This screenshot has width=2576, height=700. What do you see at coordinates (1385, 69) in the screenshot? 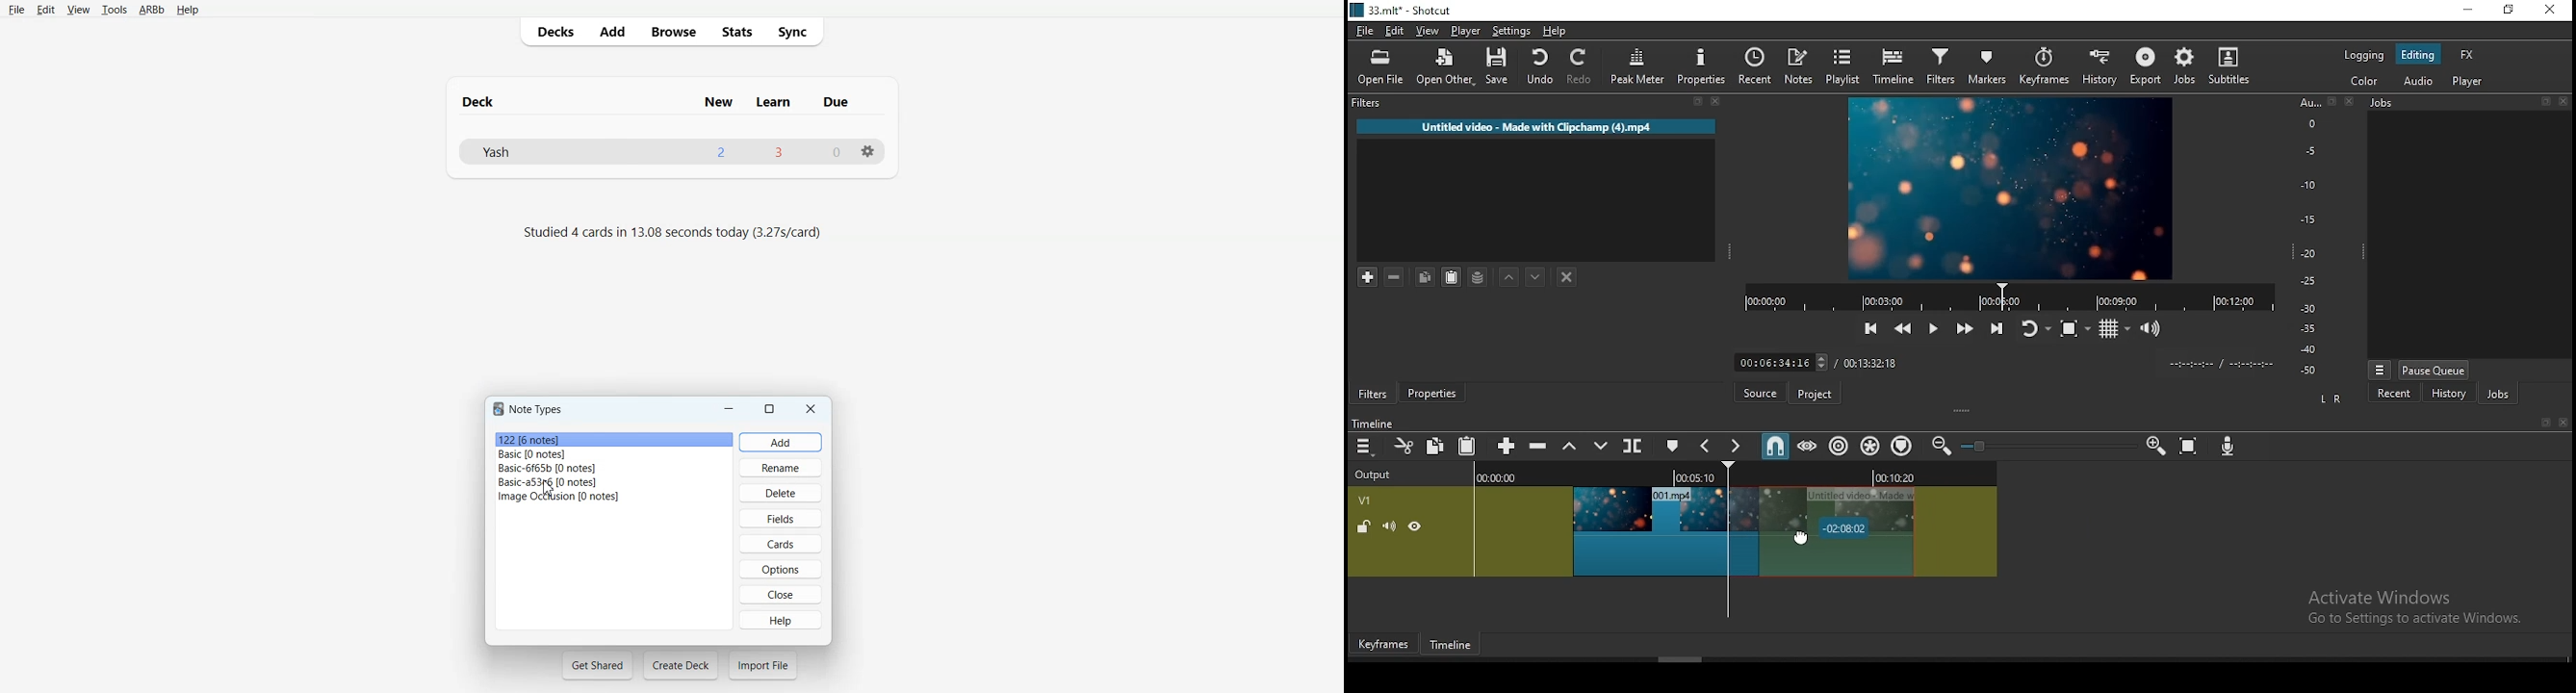
I see `open file` at bounding box center [1385, 69].